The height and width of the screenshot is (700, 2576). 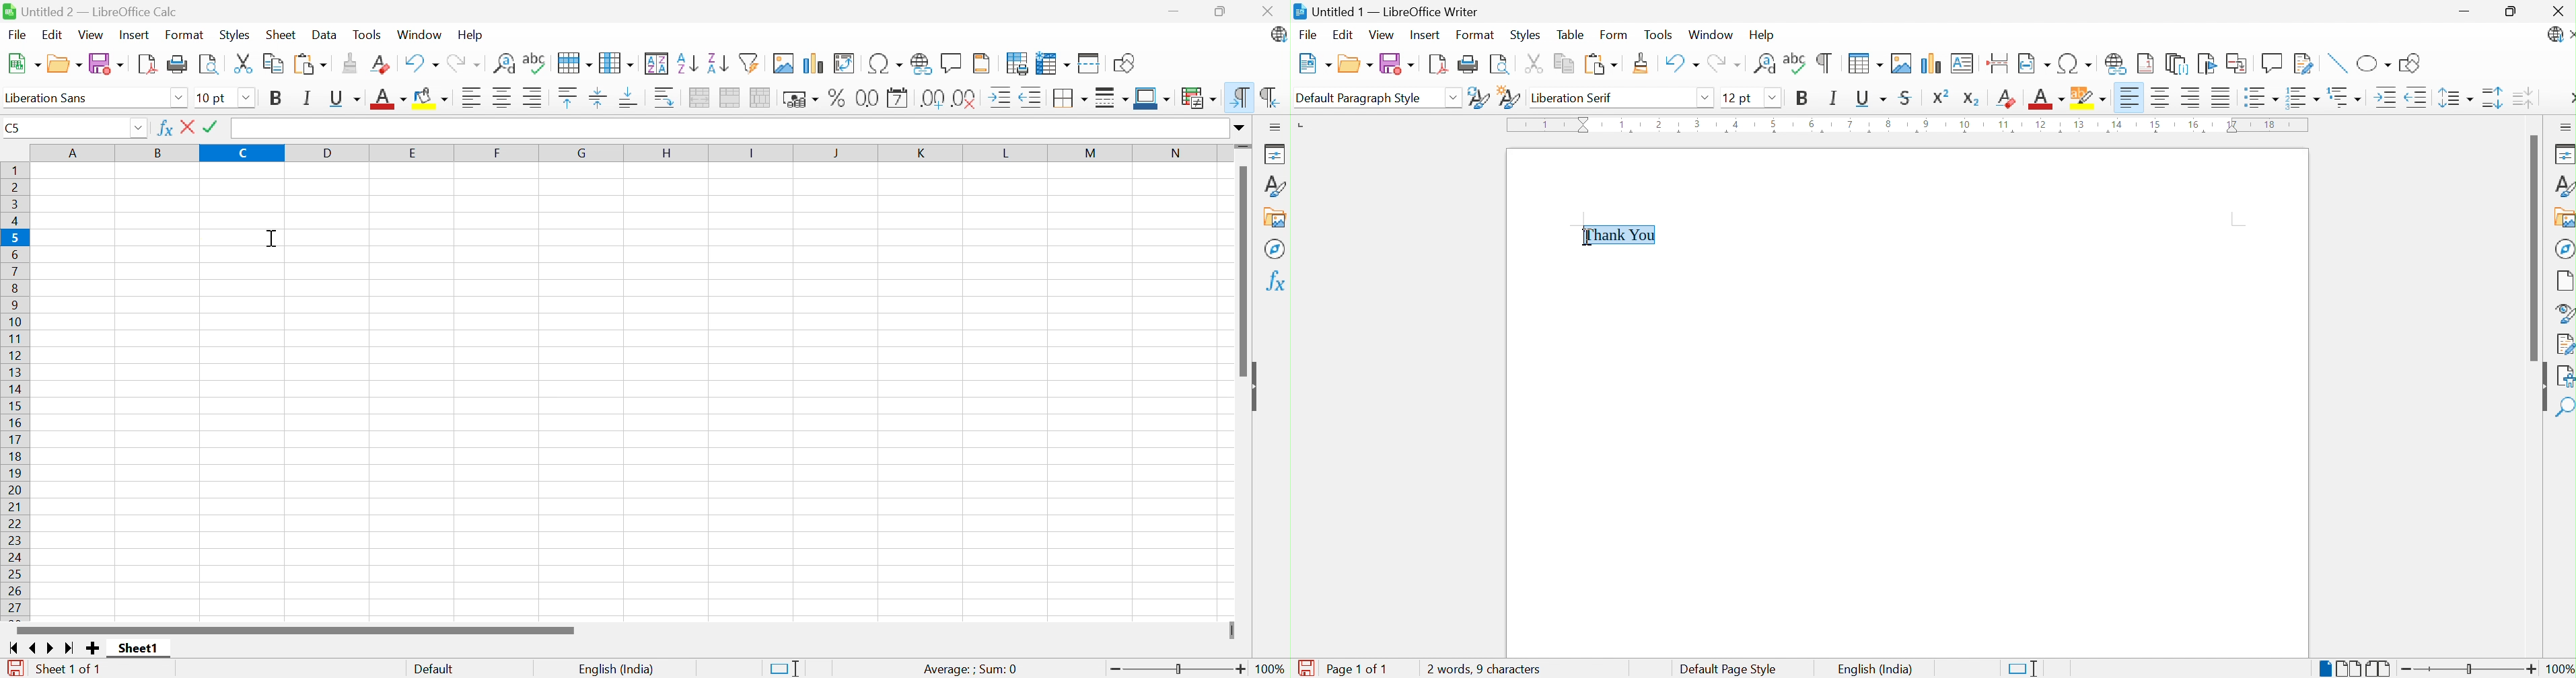 What do you see at coordinates (884, 64) in the screenshot?
I see `Insert special characters` at bounding box center [884, 64].